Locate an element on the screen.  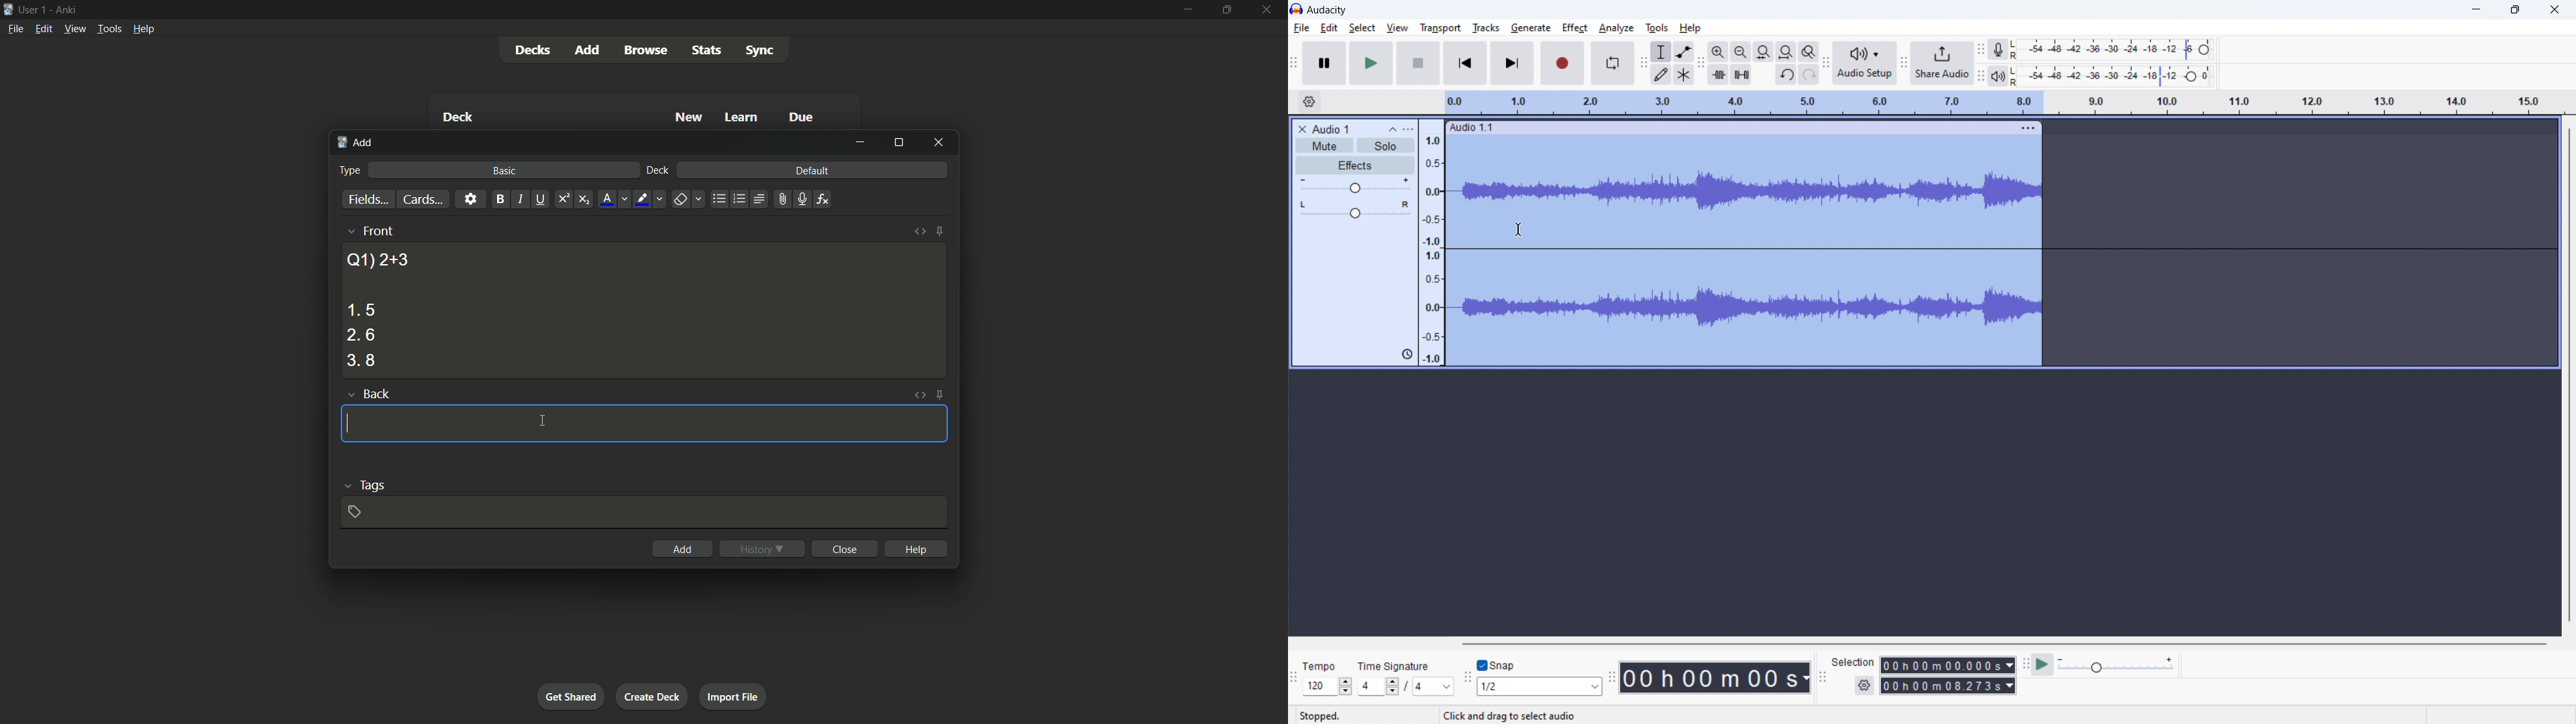
view is located at coordinates (1397, 27).